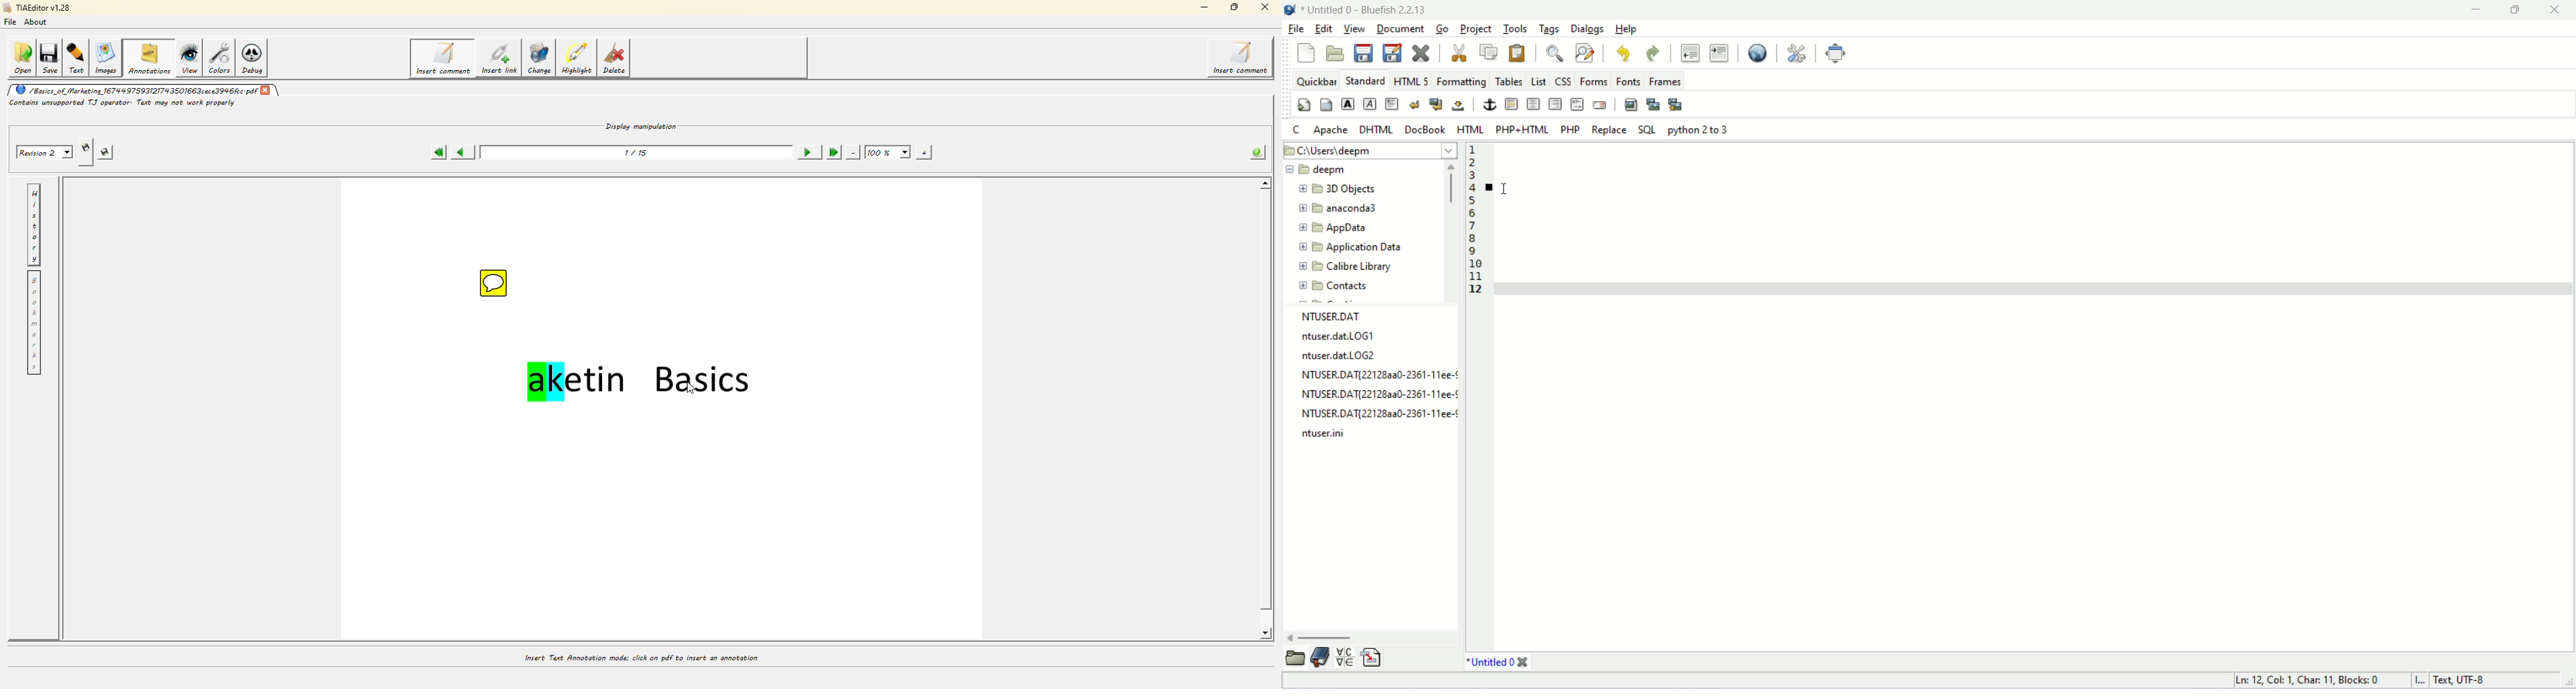 The height and width of the screenshot is (700, 2576). I want to click on new, so click(1306, 53).